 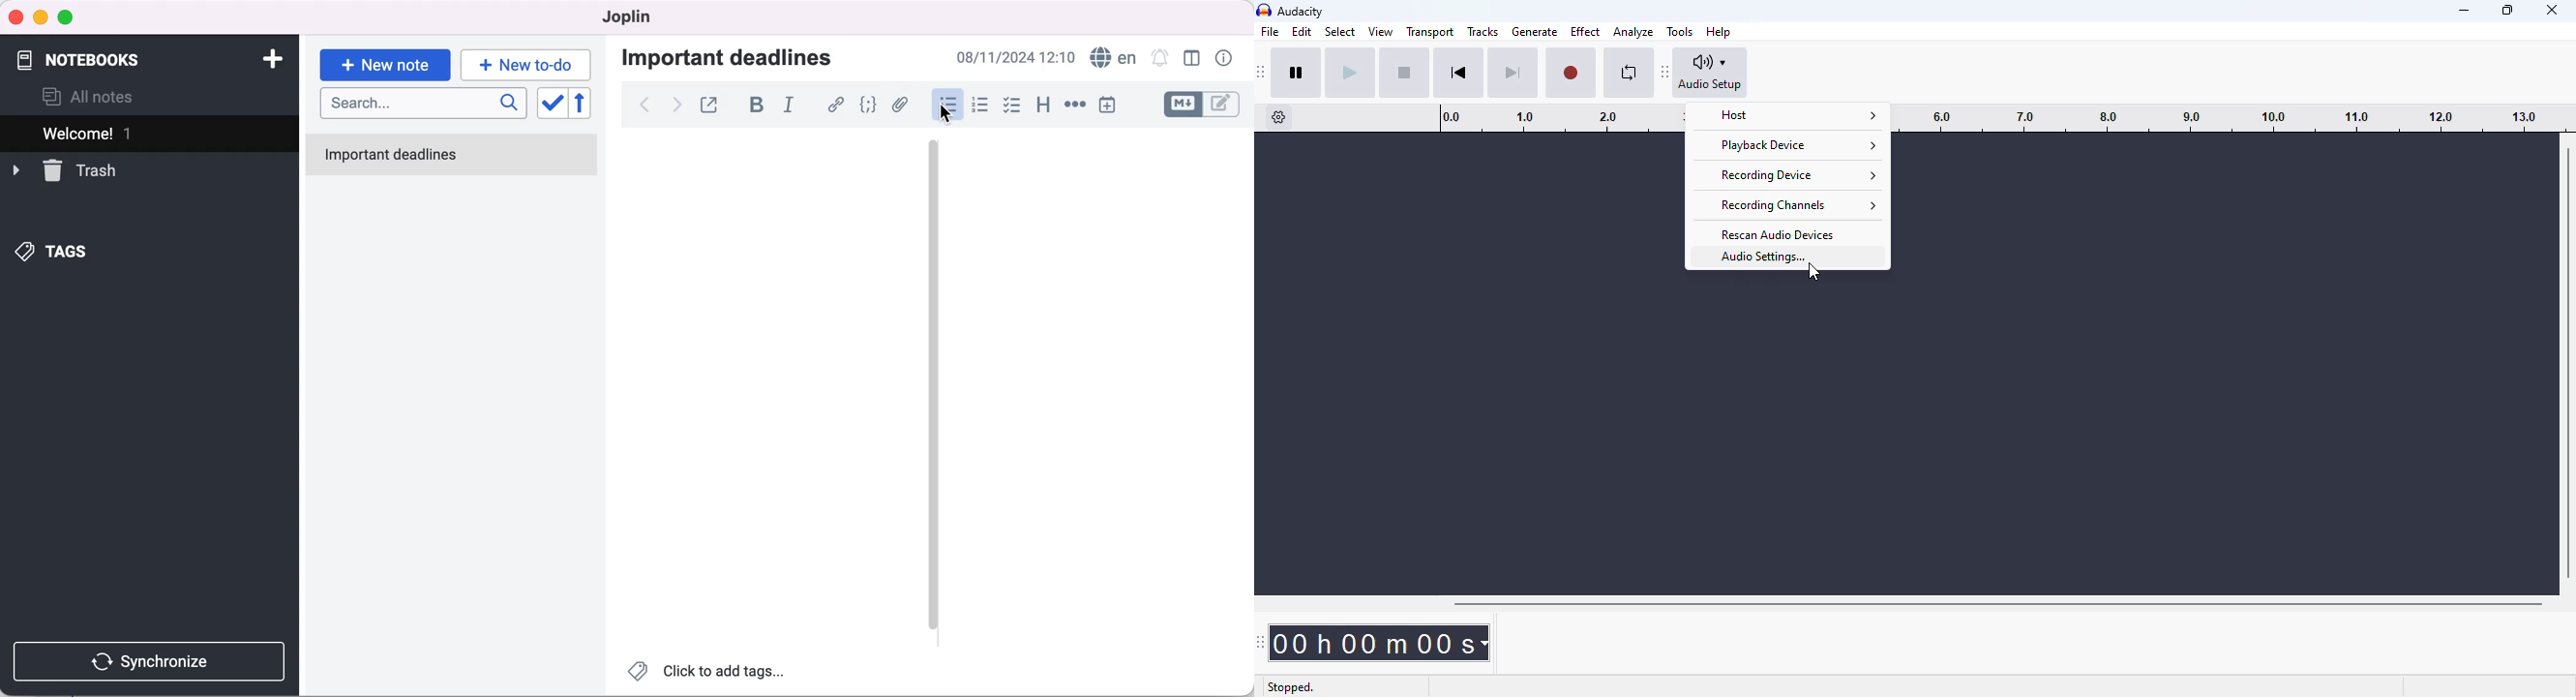 What do you see at coordinates (551, 106) in the screenshot?
I see `toggle sort order field` at bounding box center [551, 106].